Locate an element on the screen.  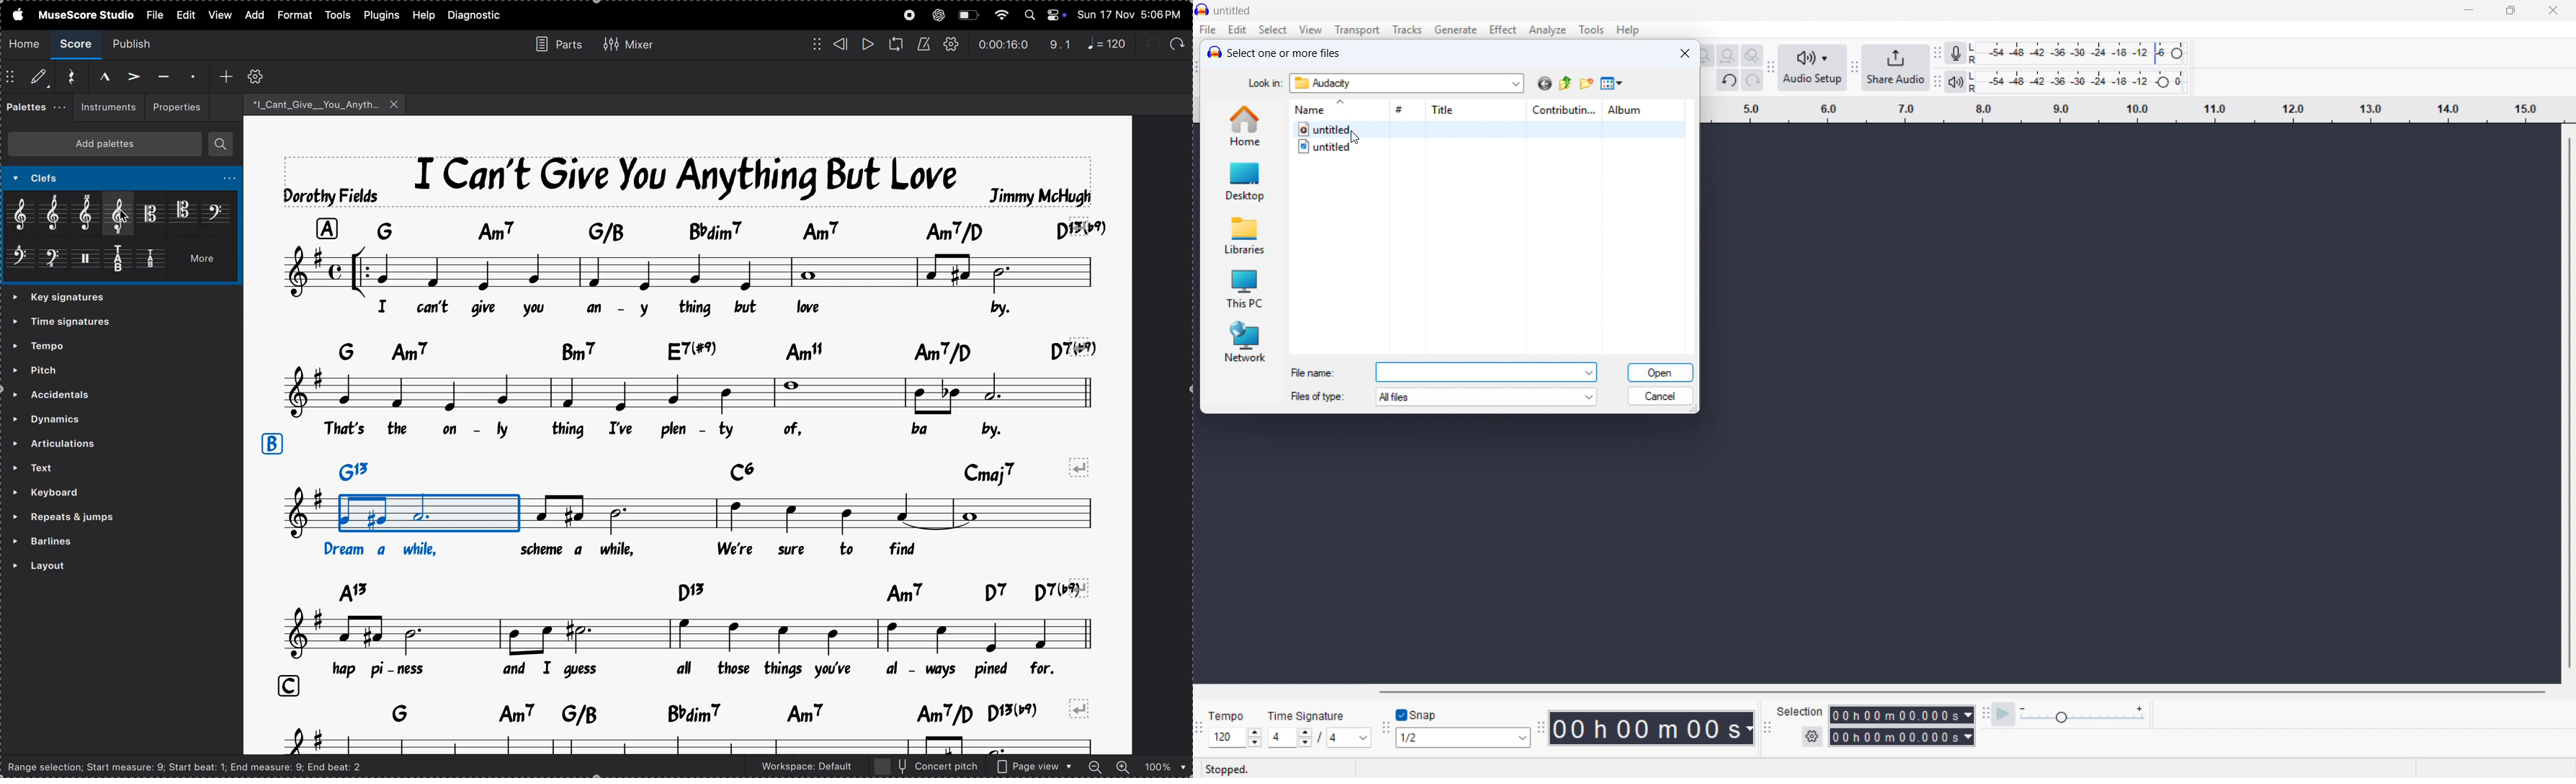
Timestamp  is located at coordinates (1653, 728).